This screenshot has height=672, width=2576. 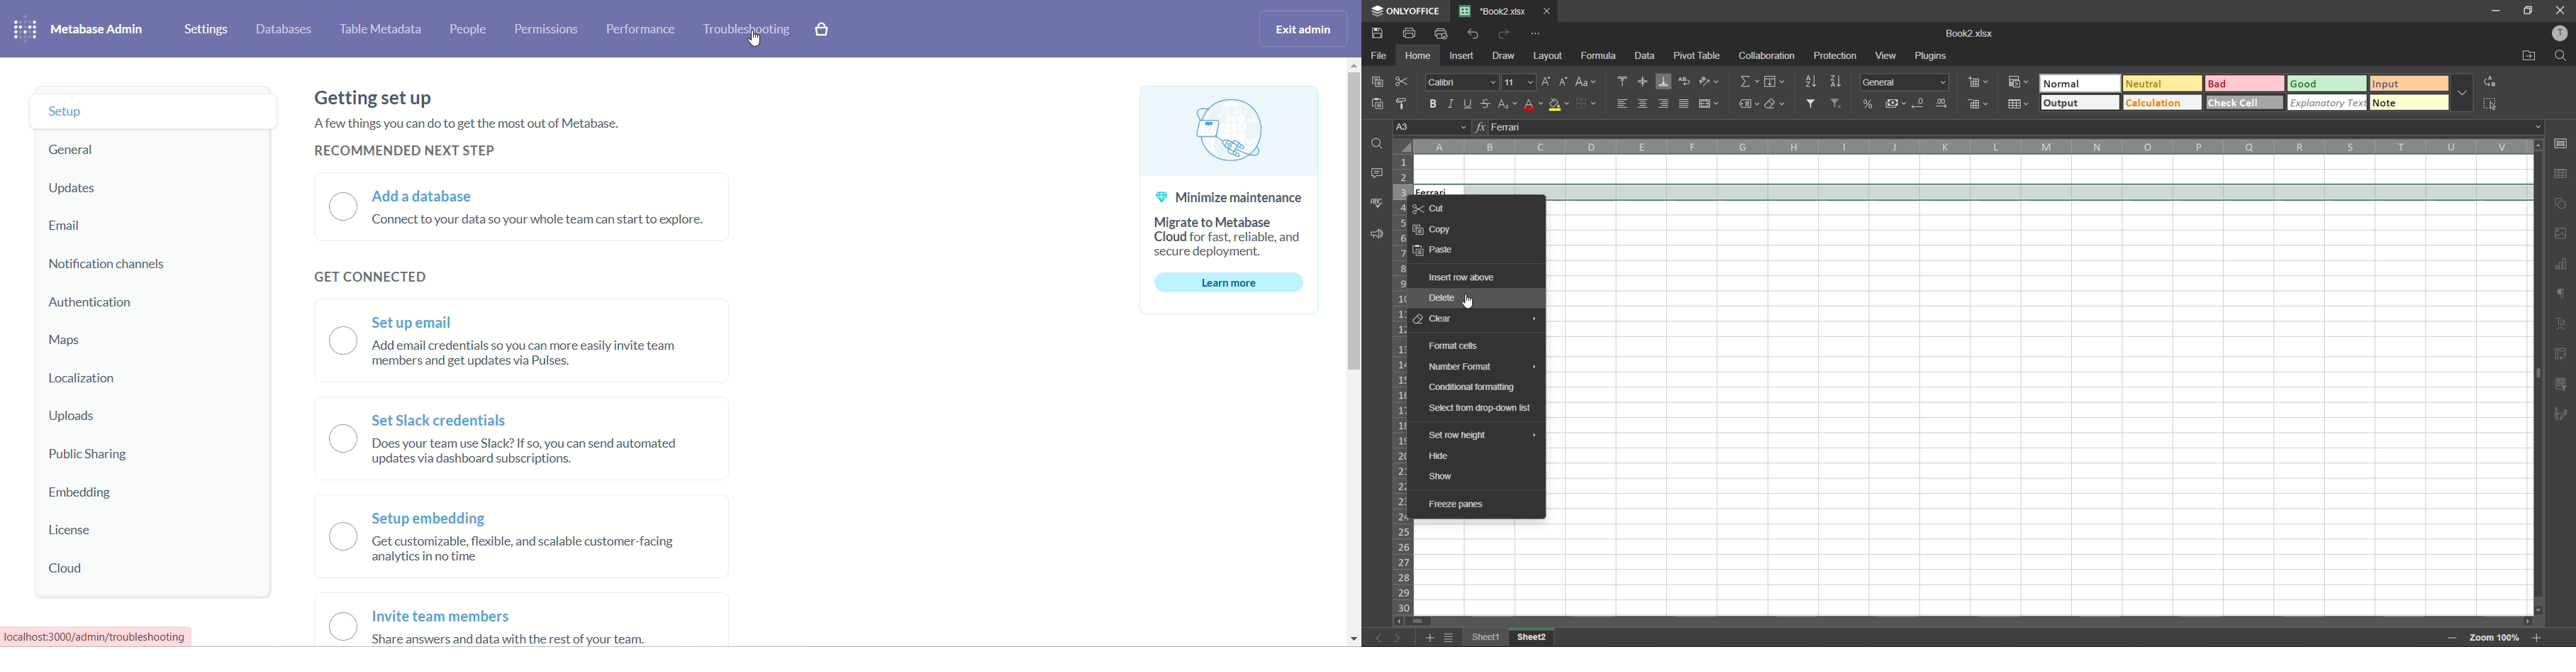 What do you see at coordinates (1905, 82) in the screenshot?
I see `number format` at bounding box center [1905, 82].